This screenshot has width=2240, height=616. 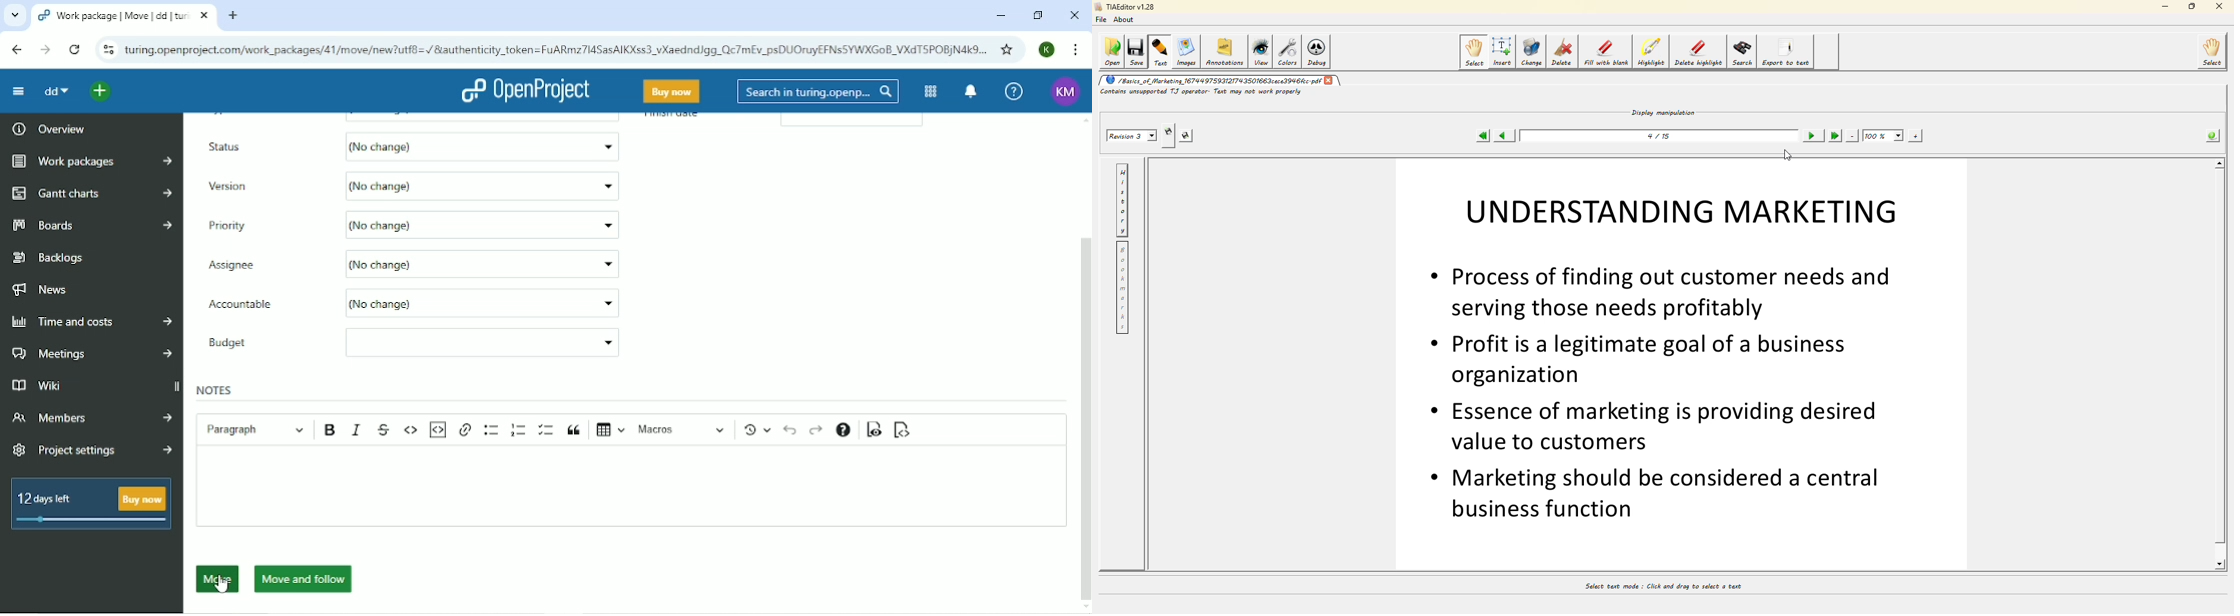 What do you see at coordinates (224, 388) in the screenshot?
I see `Notes` at bounding box center [224, 388].